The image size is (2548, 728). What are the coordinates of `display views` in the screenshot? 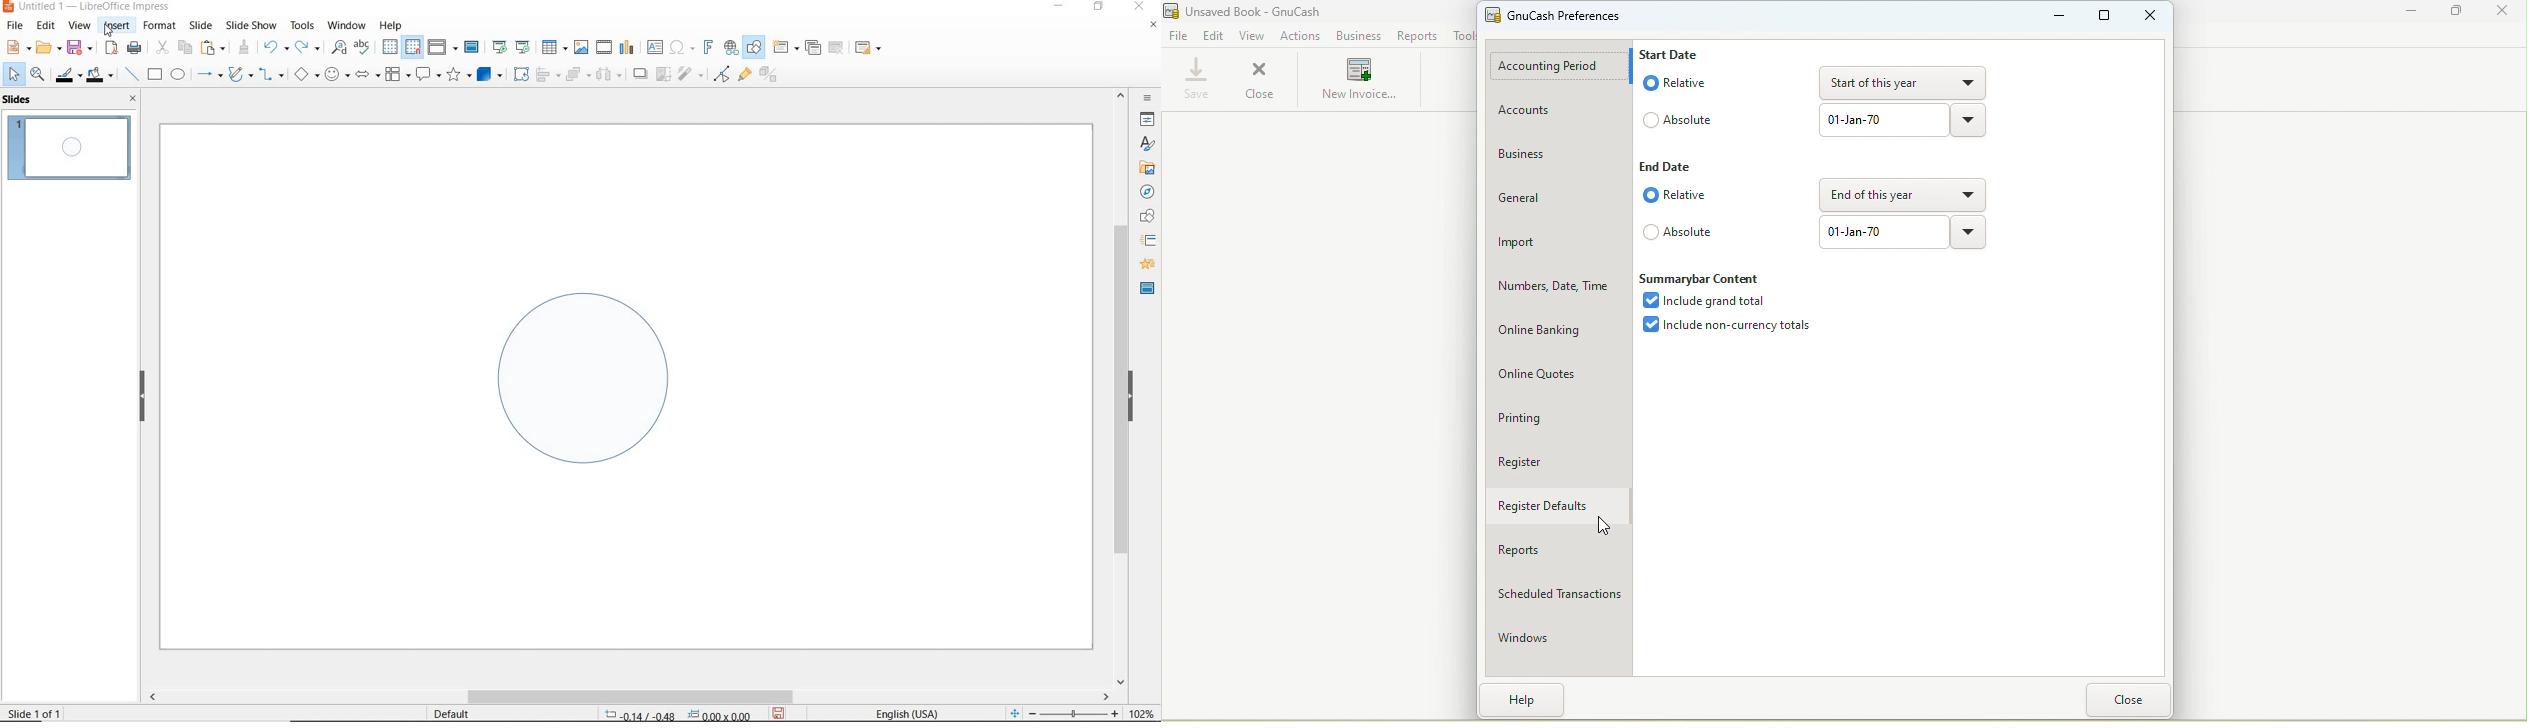 It's located at (443, 48).